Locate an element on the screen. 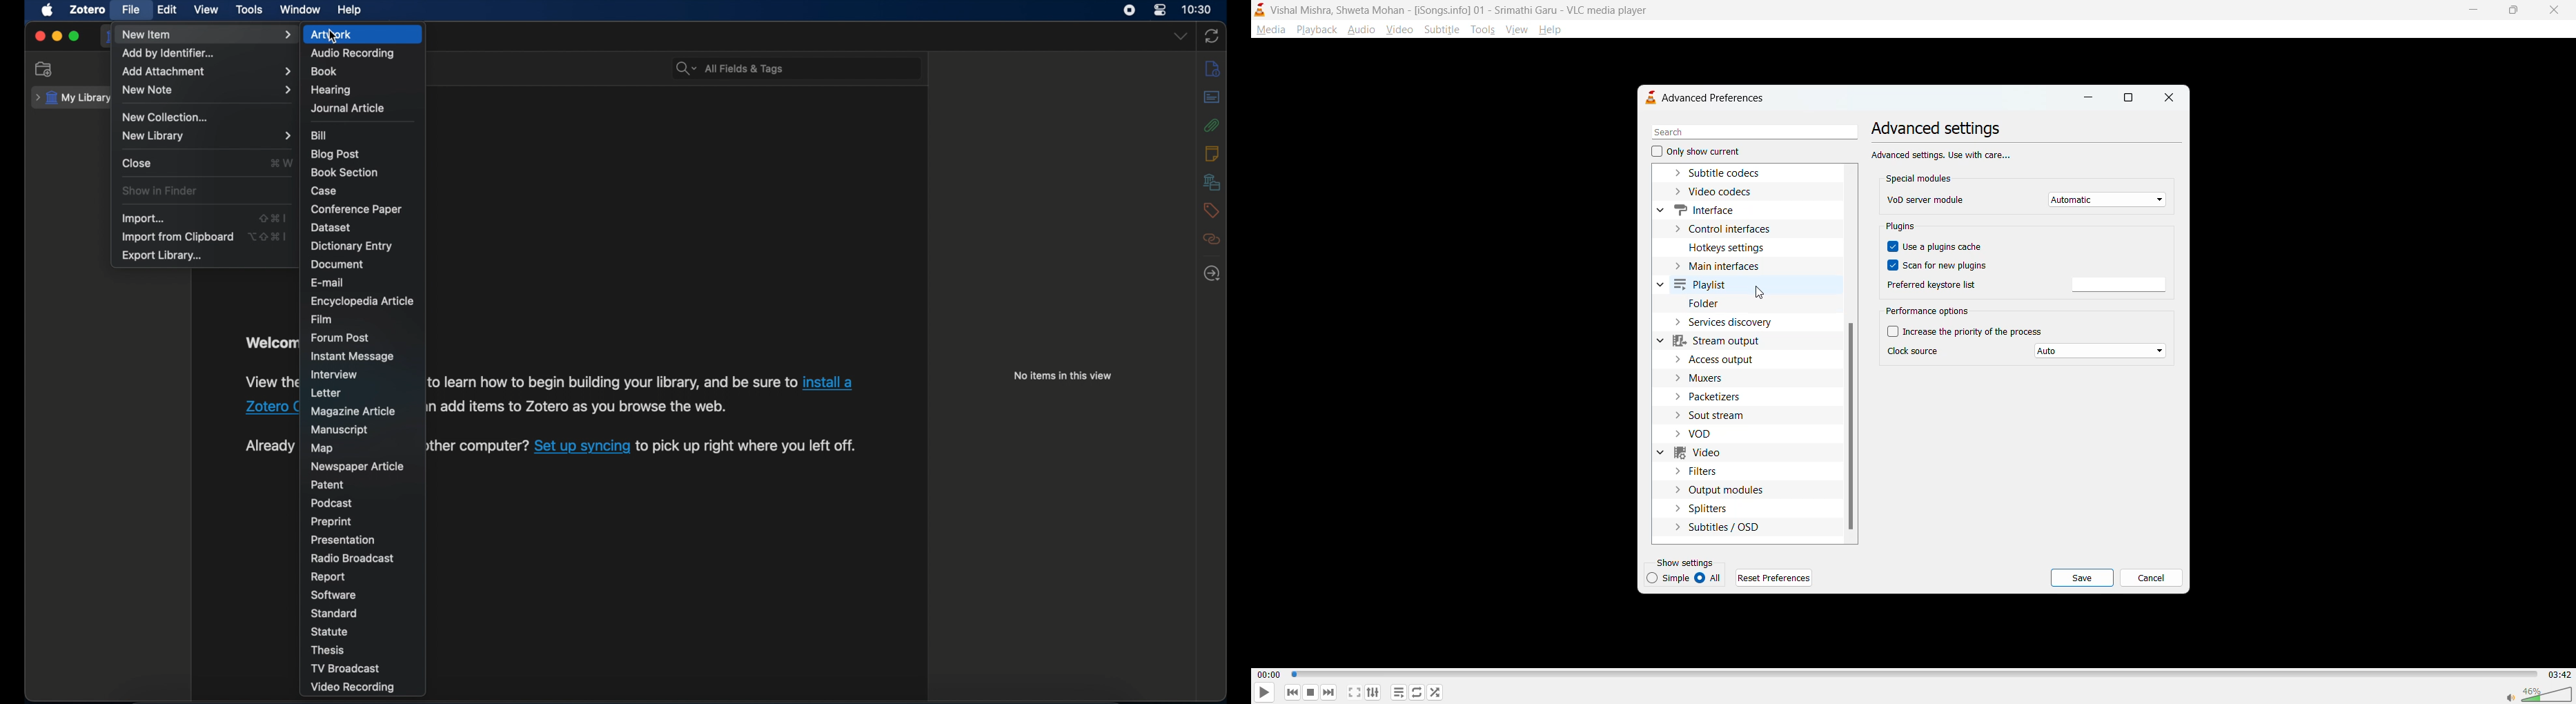  hotkeys settings is located at coordinates (1731, 246).